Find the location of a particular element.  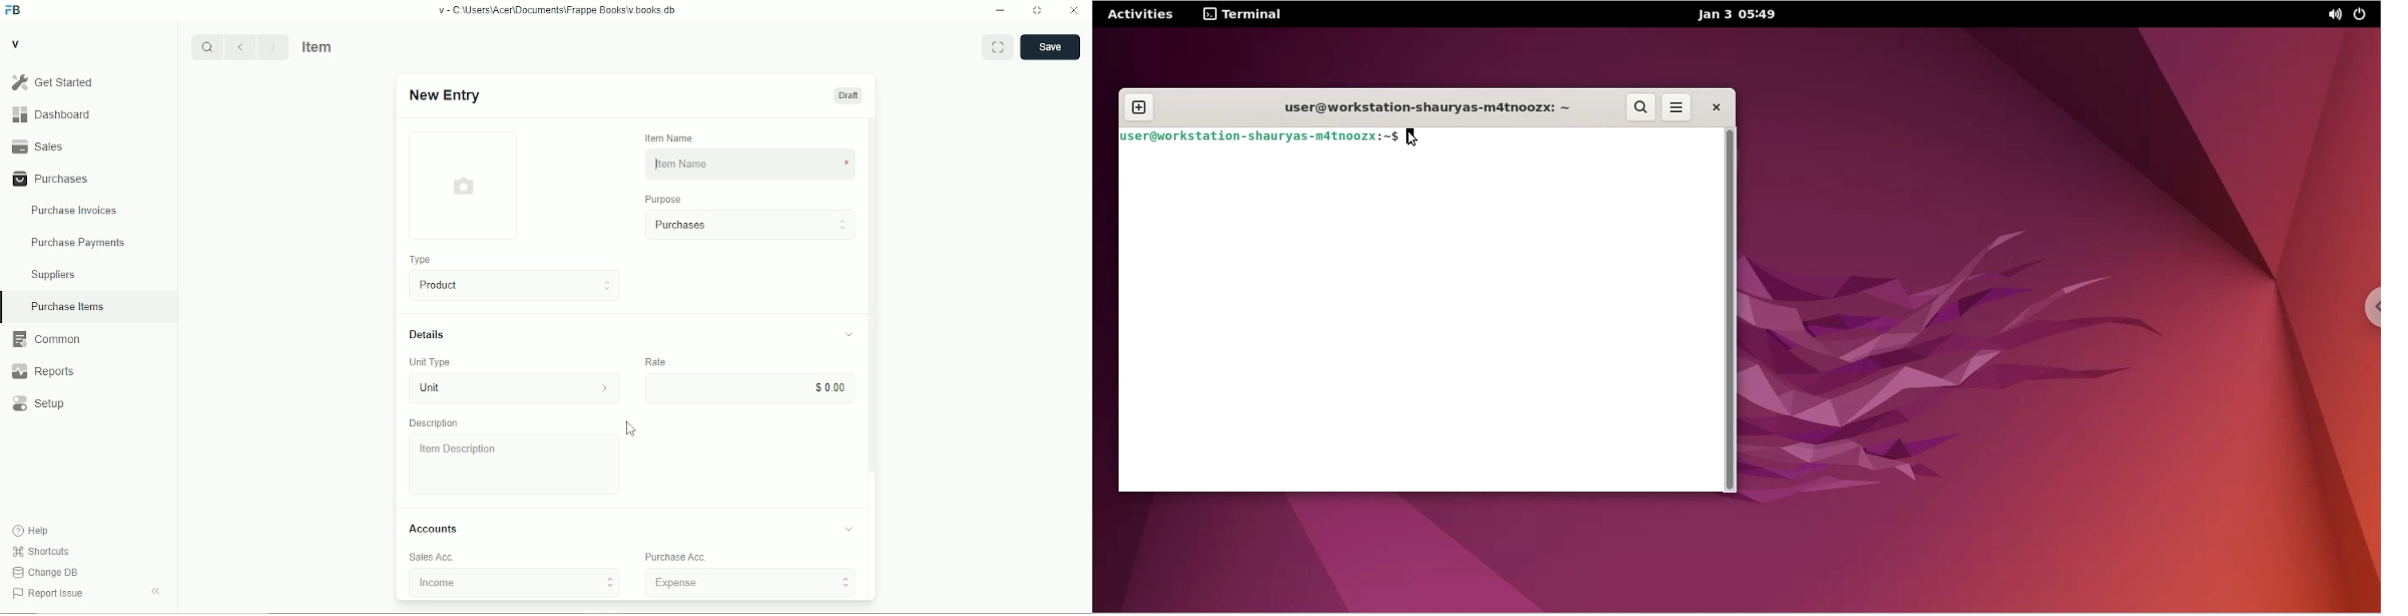

Search is located at coordinates (207, 47).